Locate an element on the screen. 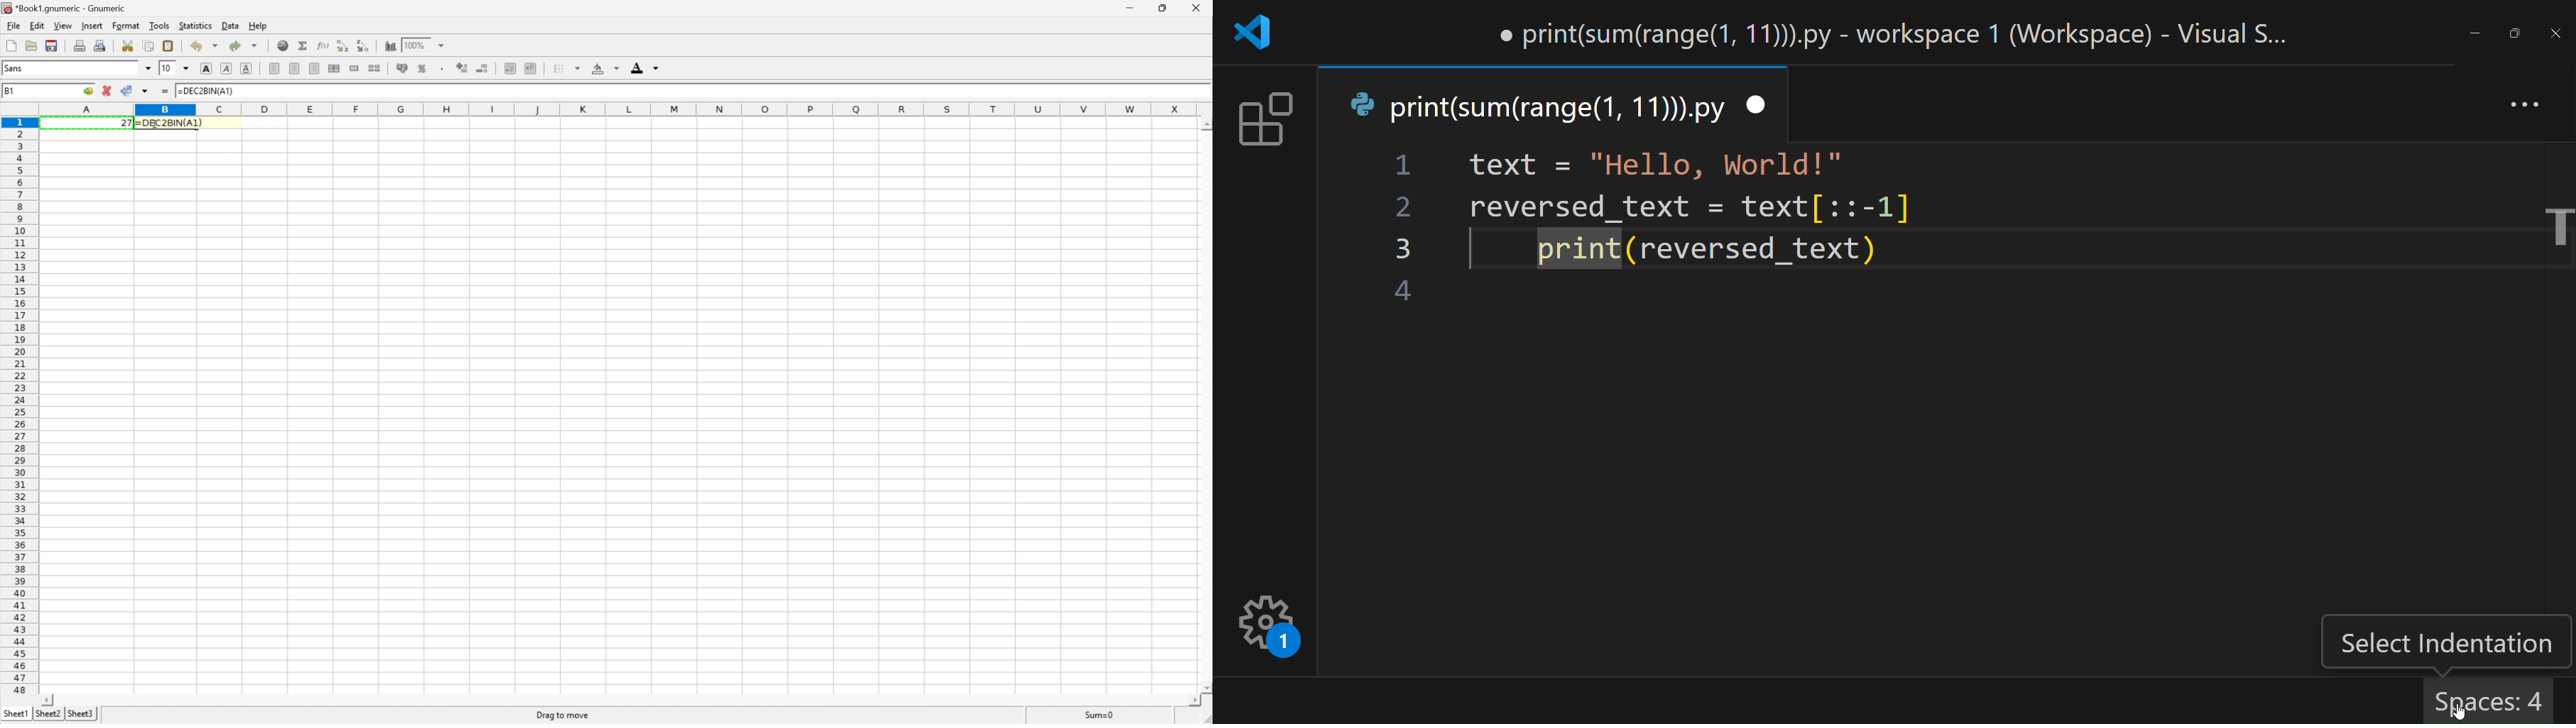 This screenshot has height=728, width=2576. more is located at coordinates (2521, 108).